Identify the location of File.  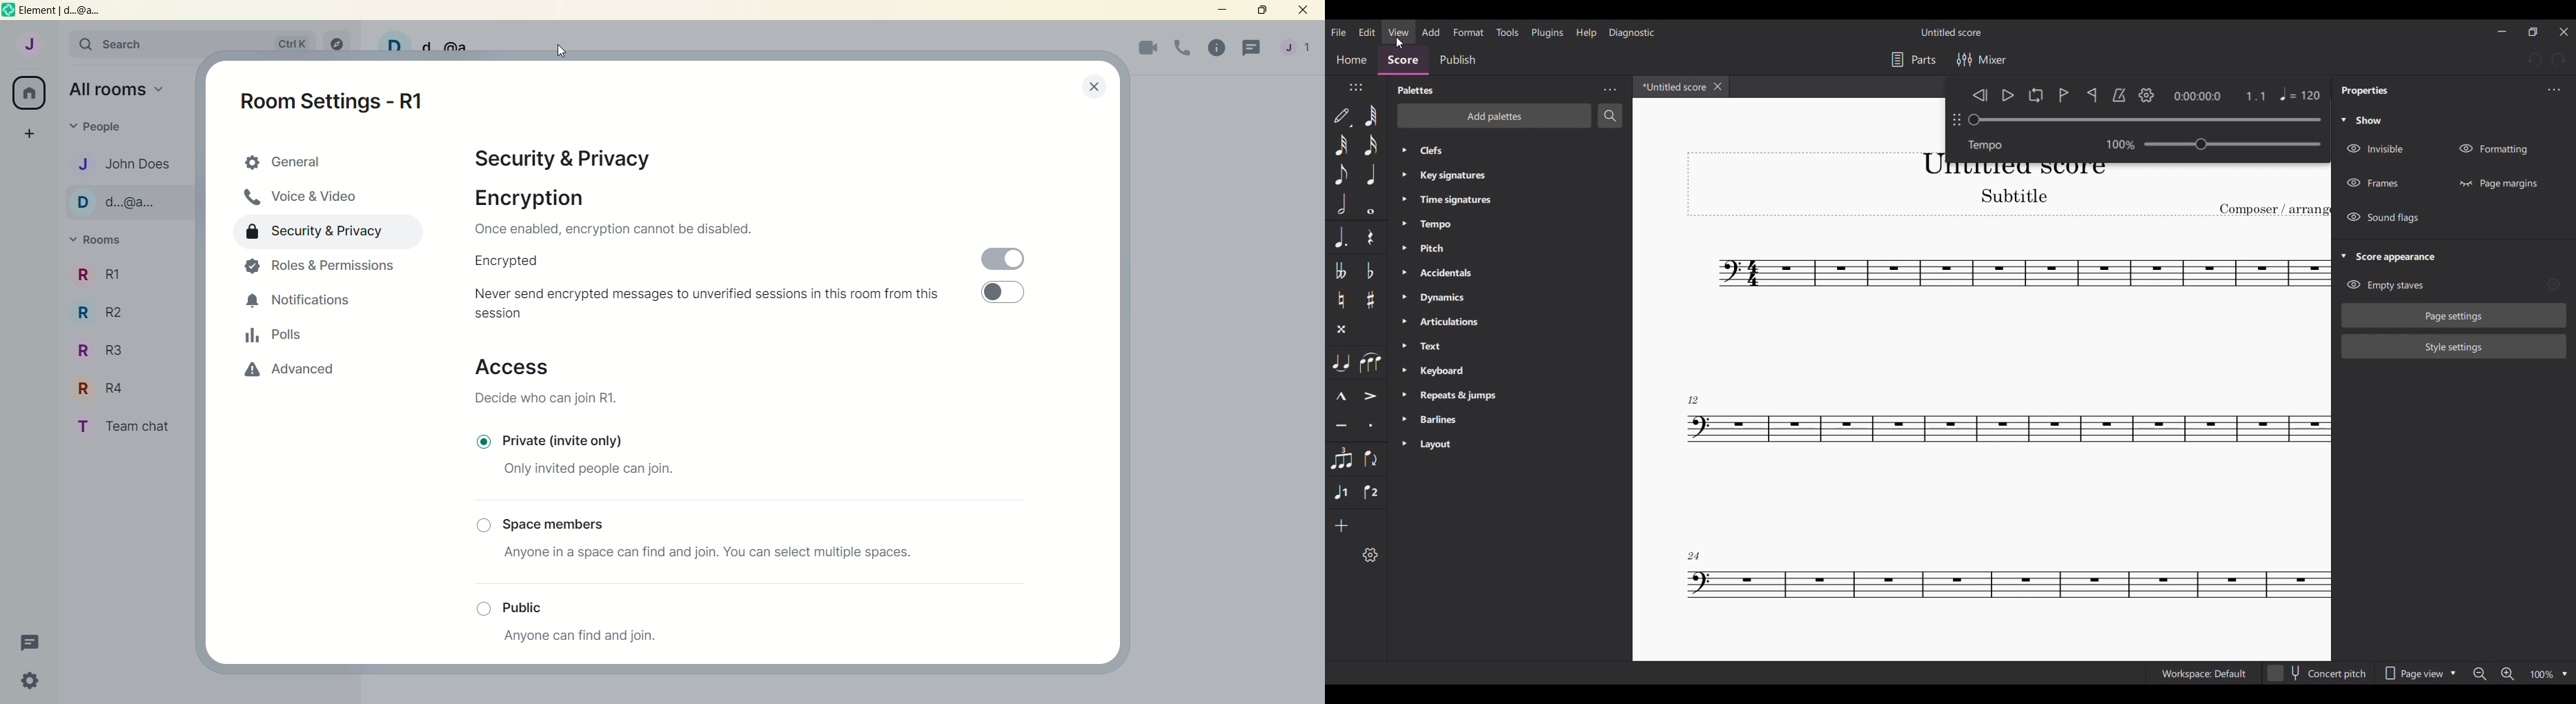
(1339, 33).